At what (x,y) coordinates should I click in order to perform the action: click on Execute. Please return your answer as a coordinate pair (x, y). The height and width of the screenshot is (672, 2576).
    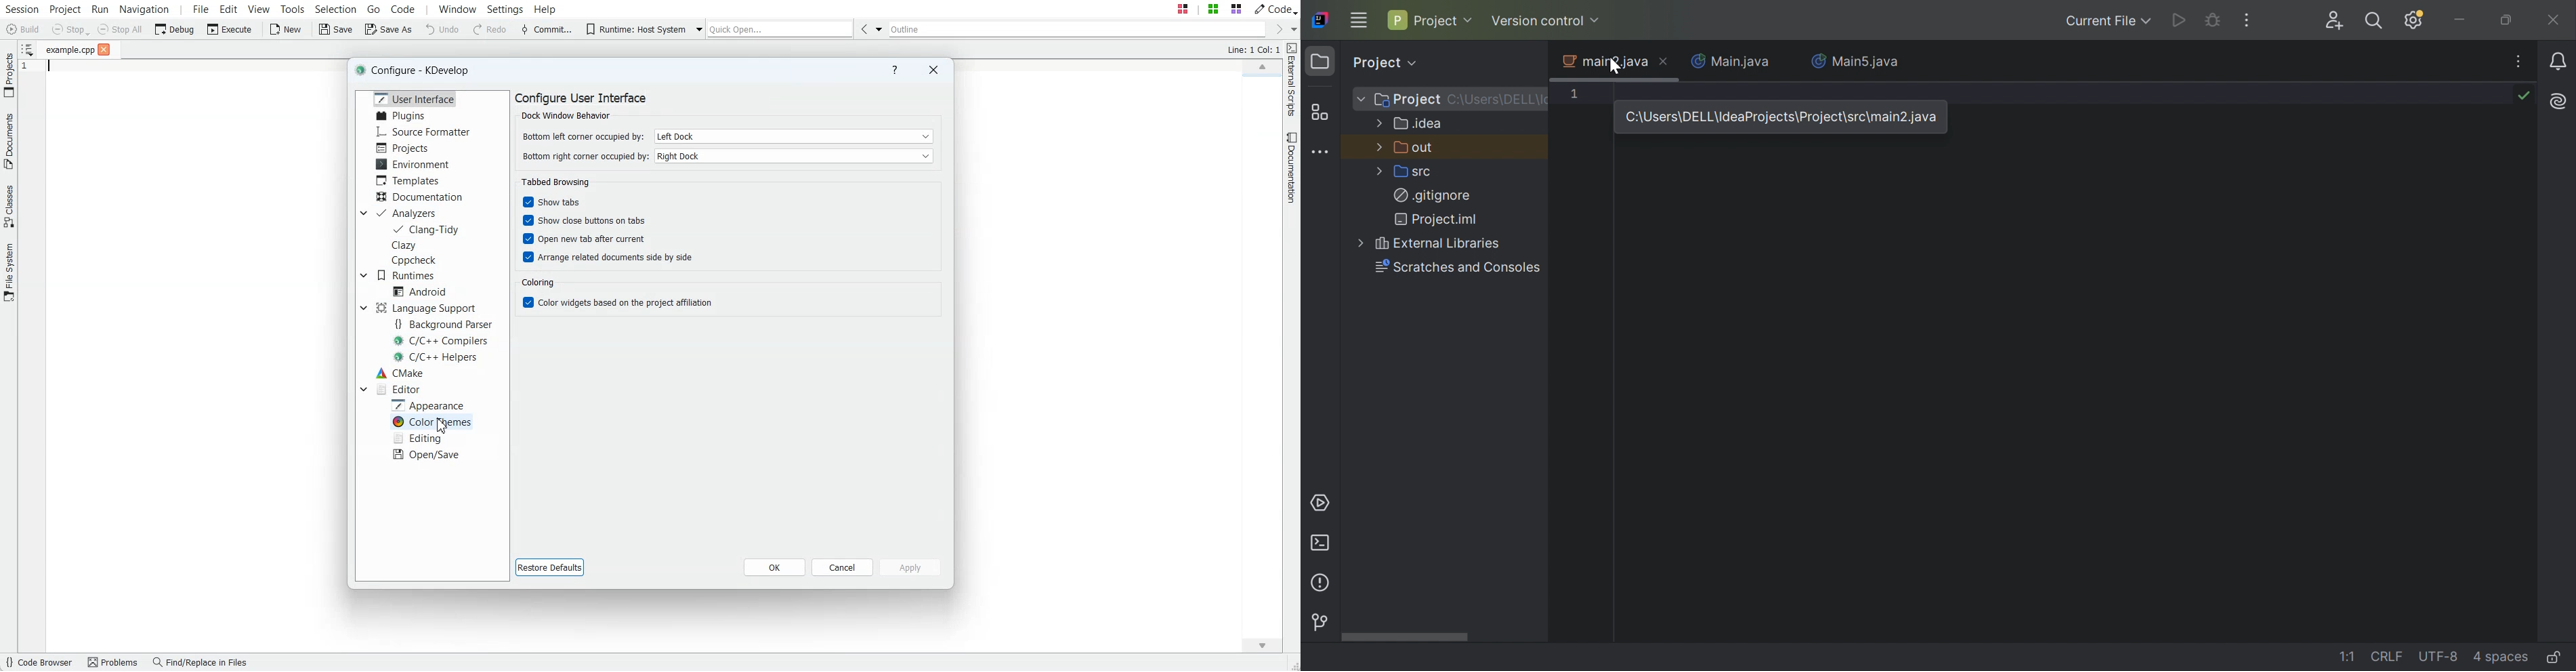
    Looking at the image, I should click on (230, 29).